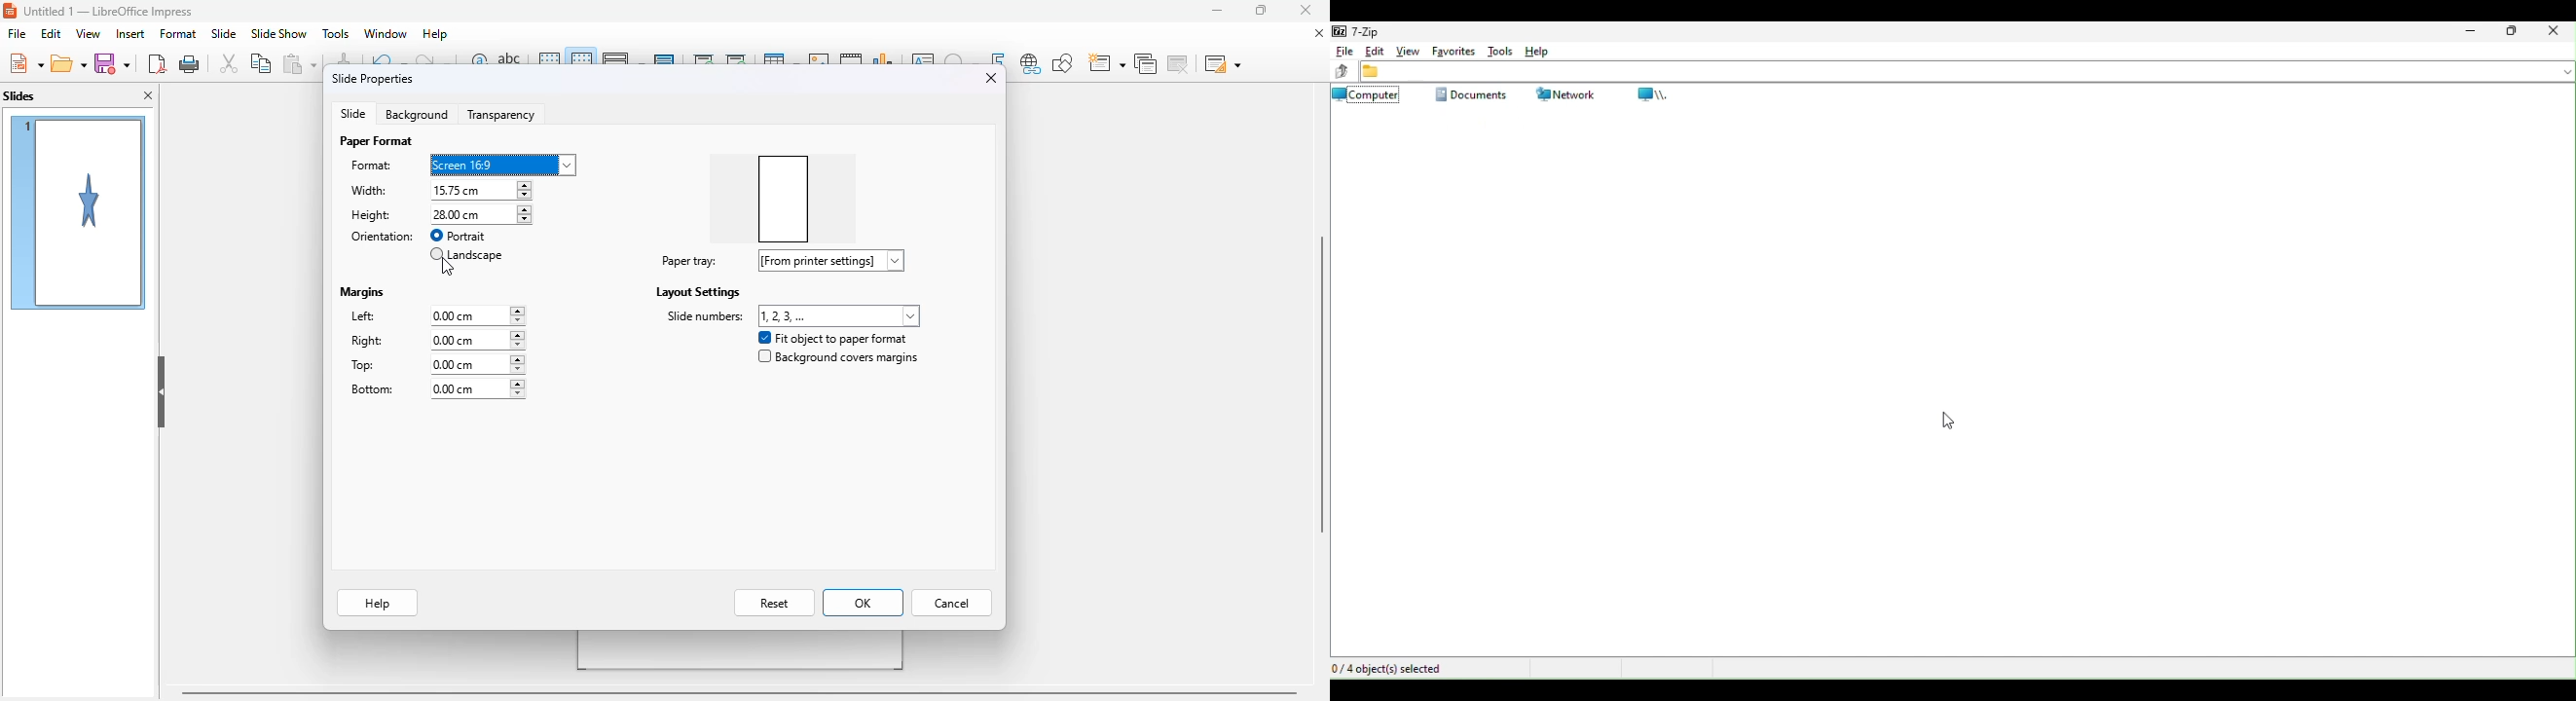 Image resolution: width=2576 pixels, height=728 pixels. What do you see at coordinates (52, 34) in the screenshot?
I see `edit` at bounding box center [52, 34].